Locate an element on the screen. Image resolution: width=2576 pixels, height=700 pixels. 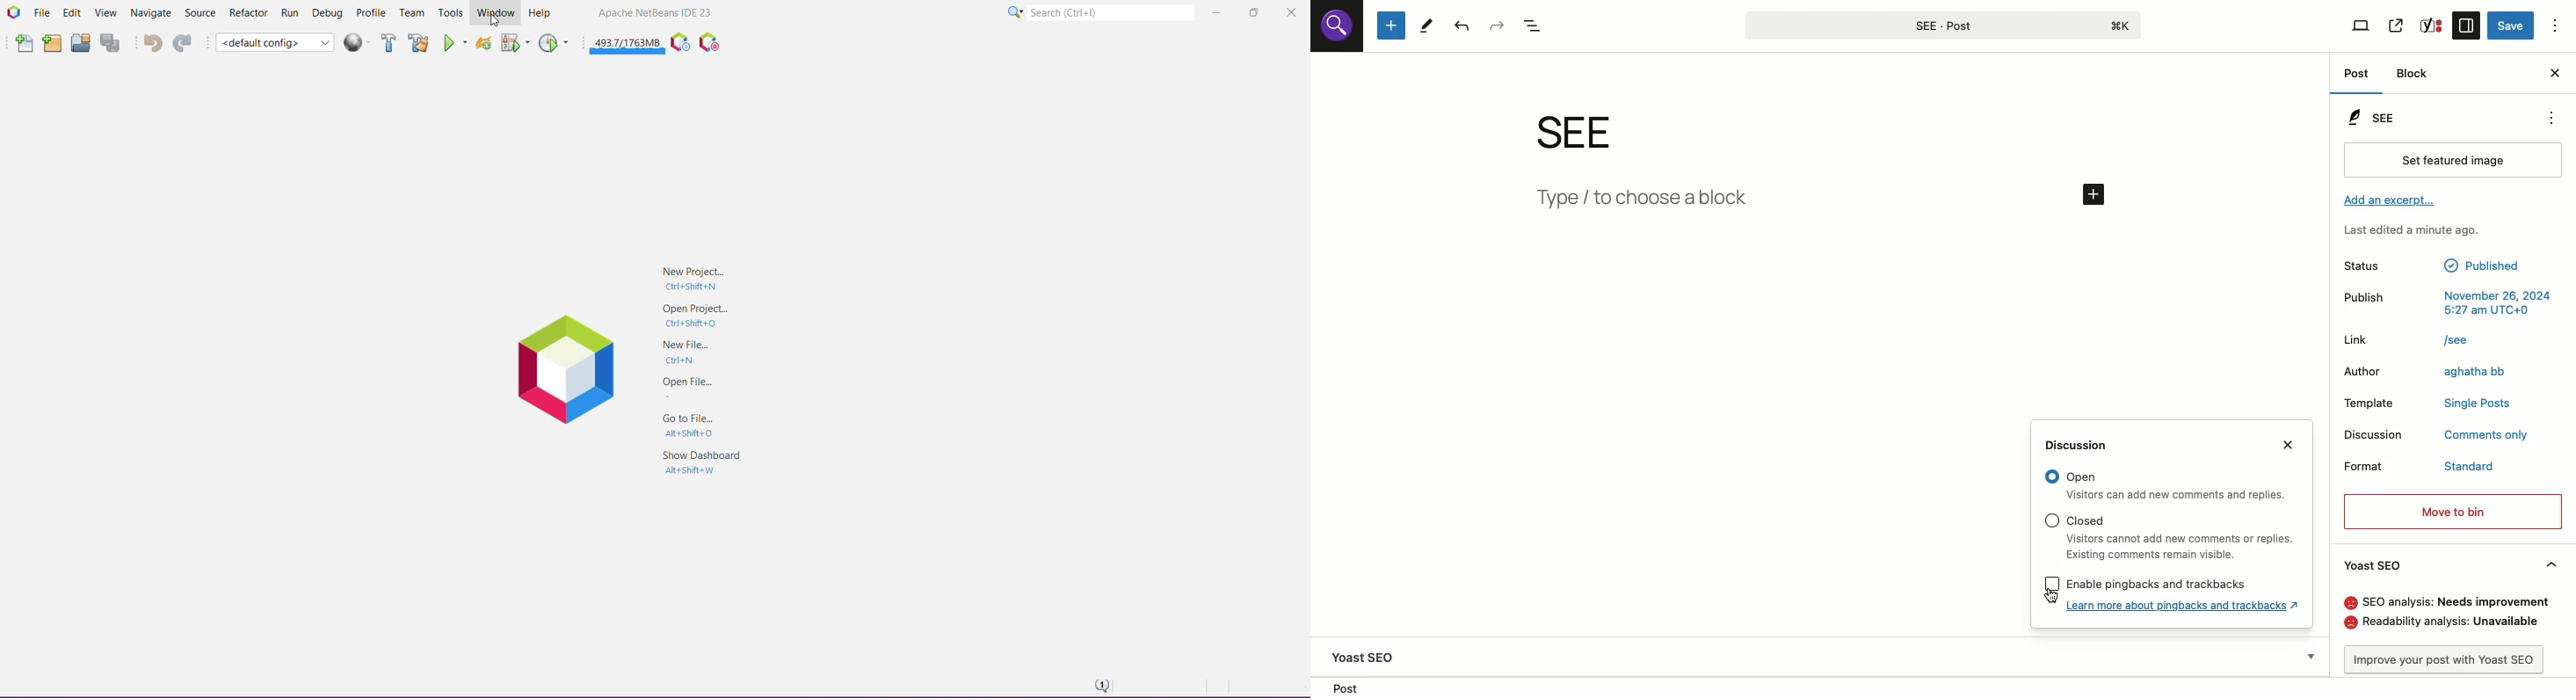
Discussion is located at coordinates (2085, 446).